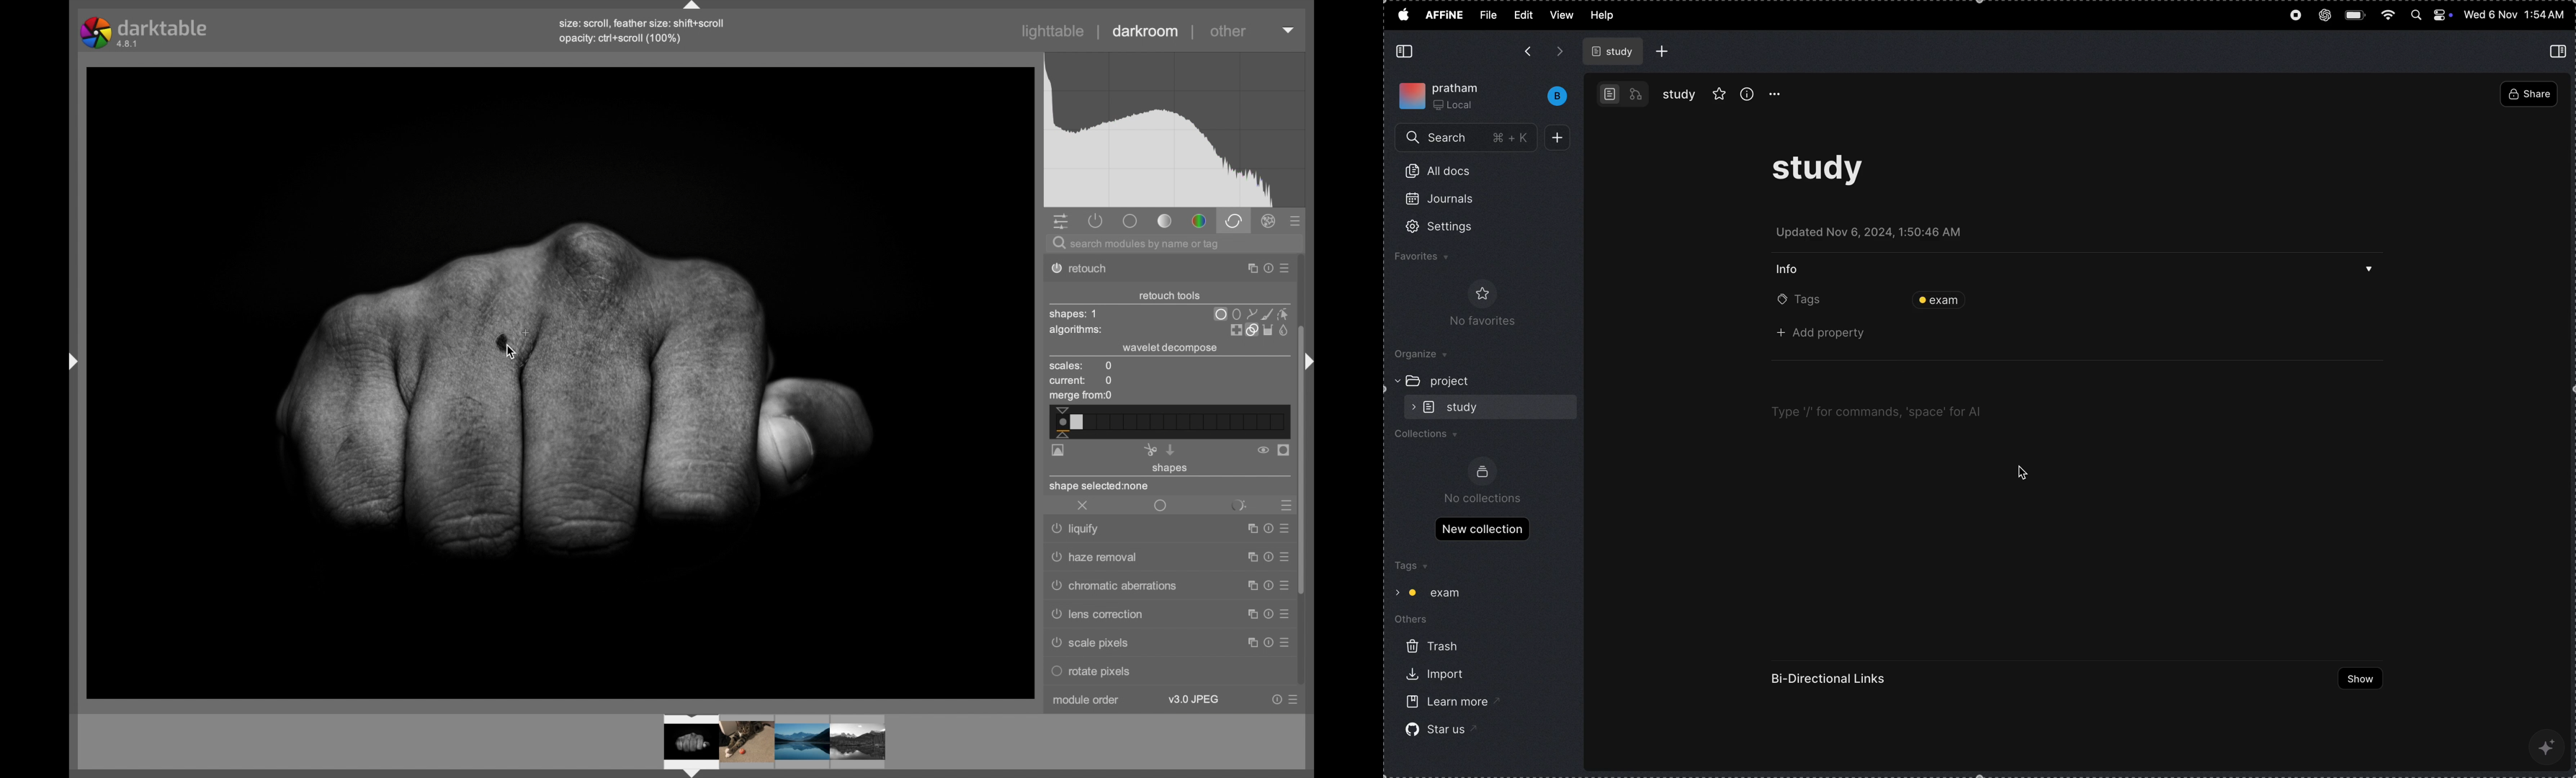 The image size is (2576, 784). Describe the element at coordinates (1781, 94) in the screenshot. I see `option` at that location.